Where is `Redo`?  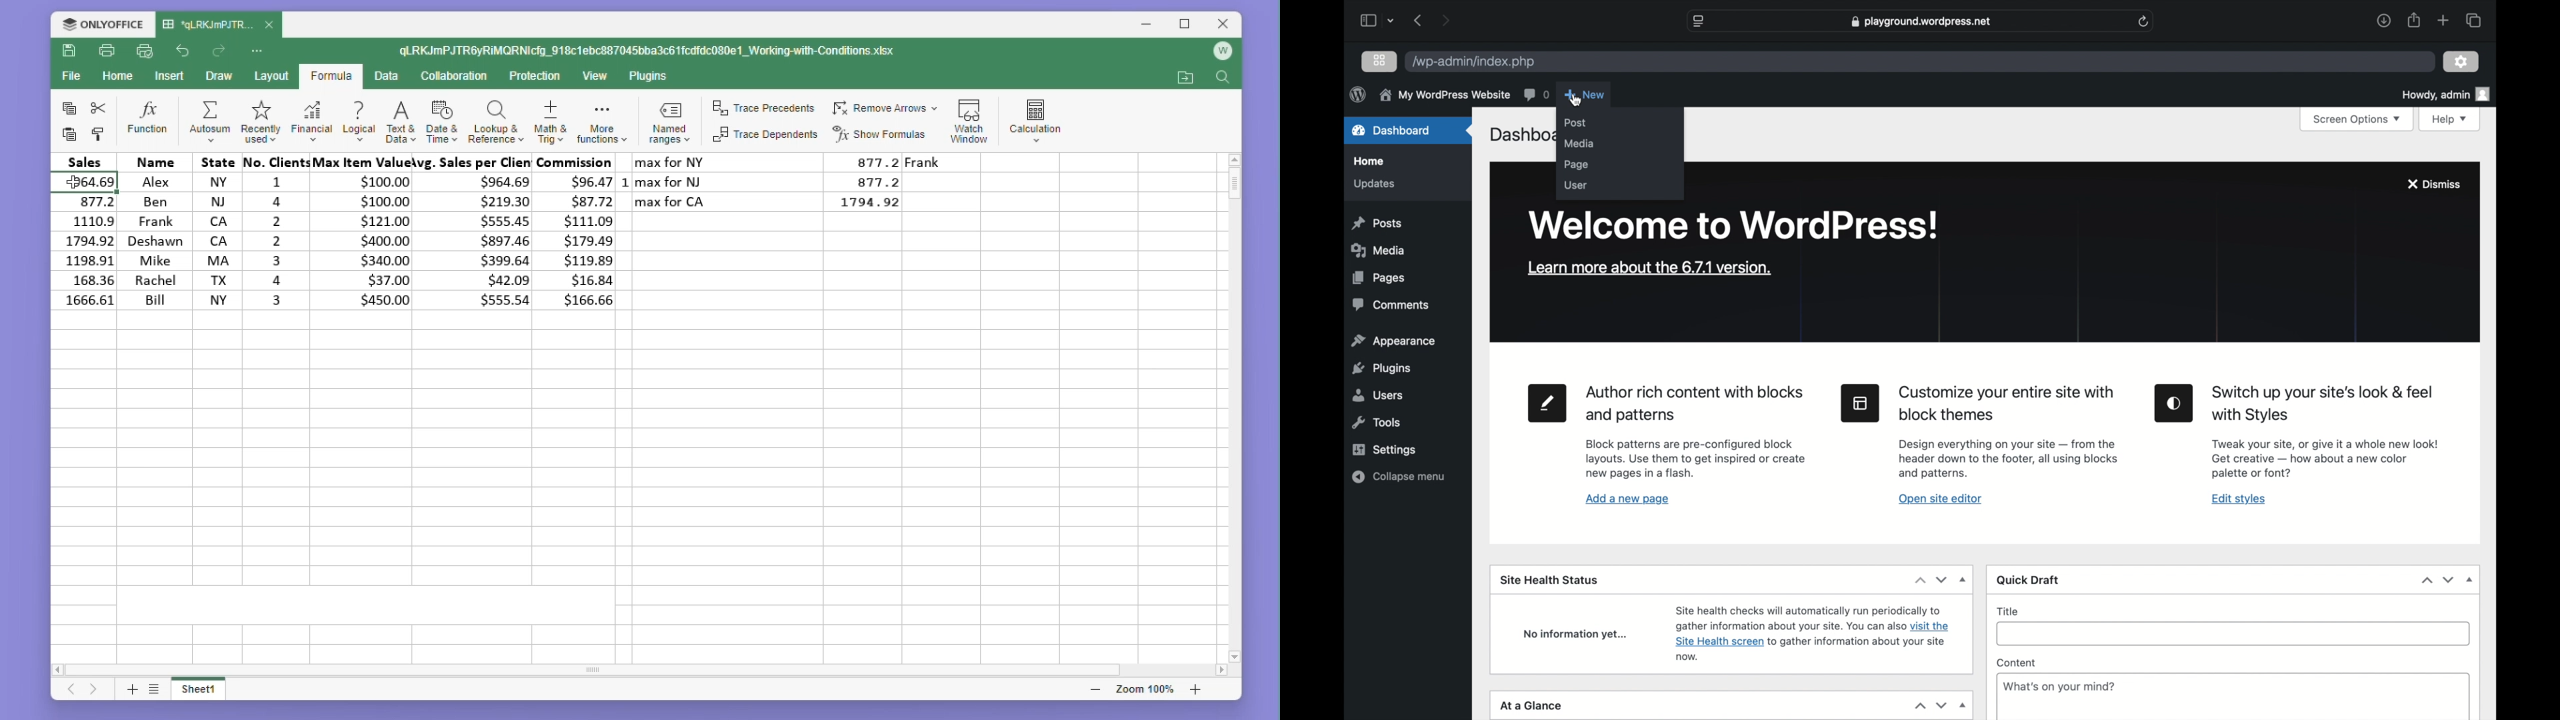 Redo is located at coordinates (220, 51).